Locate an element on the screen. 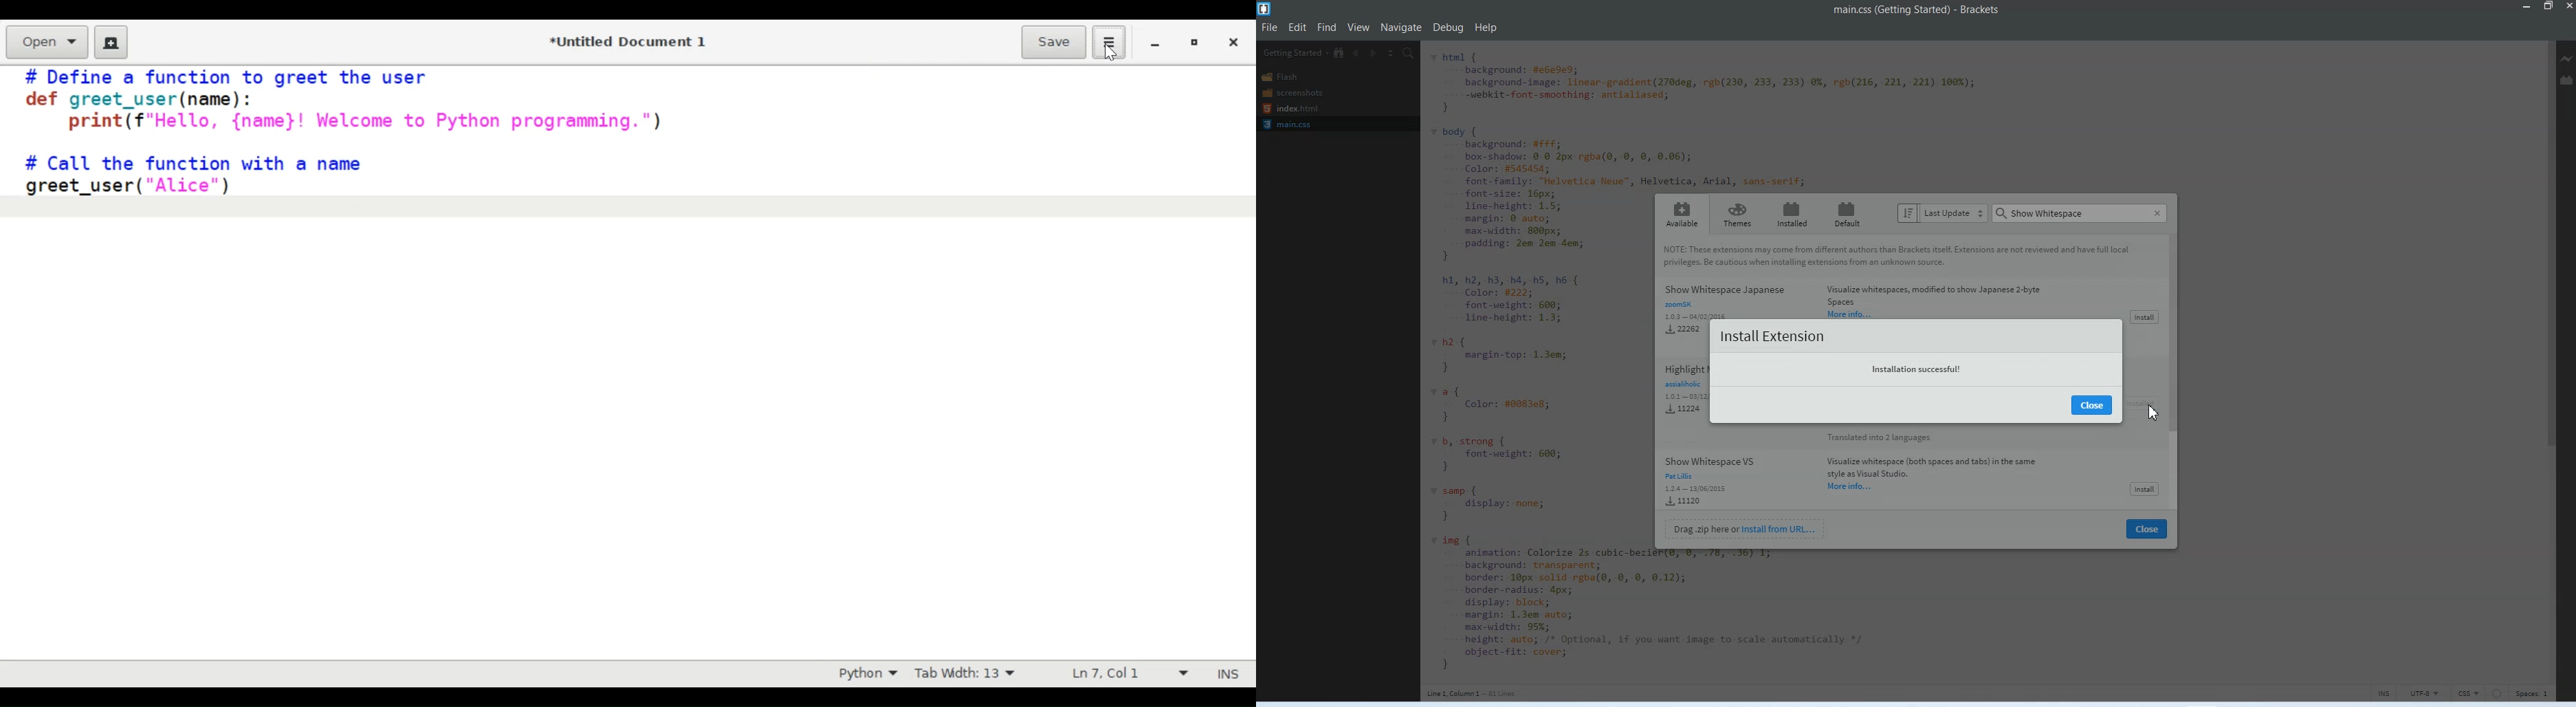  Cursor is located at coordinates (2150, 413).